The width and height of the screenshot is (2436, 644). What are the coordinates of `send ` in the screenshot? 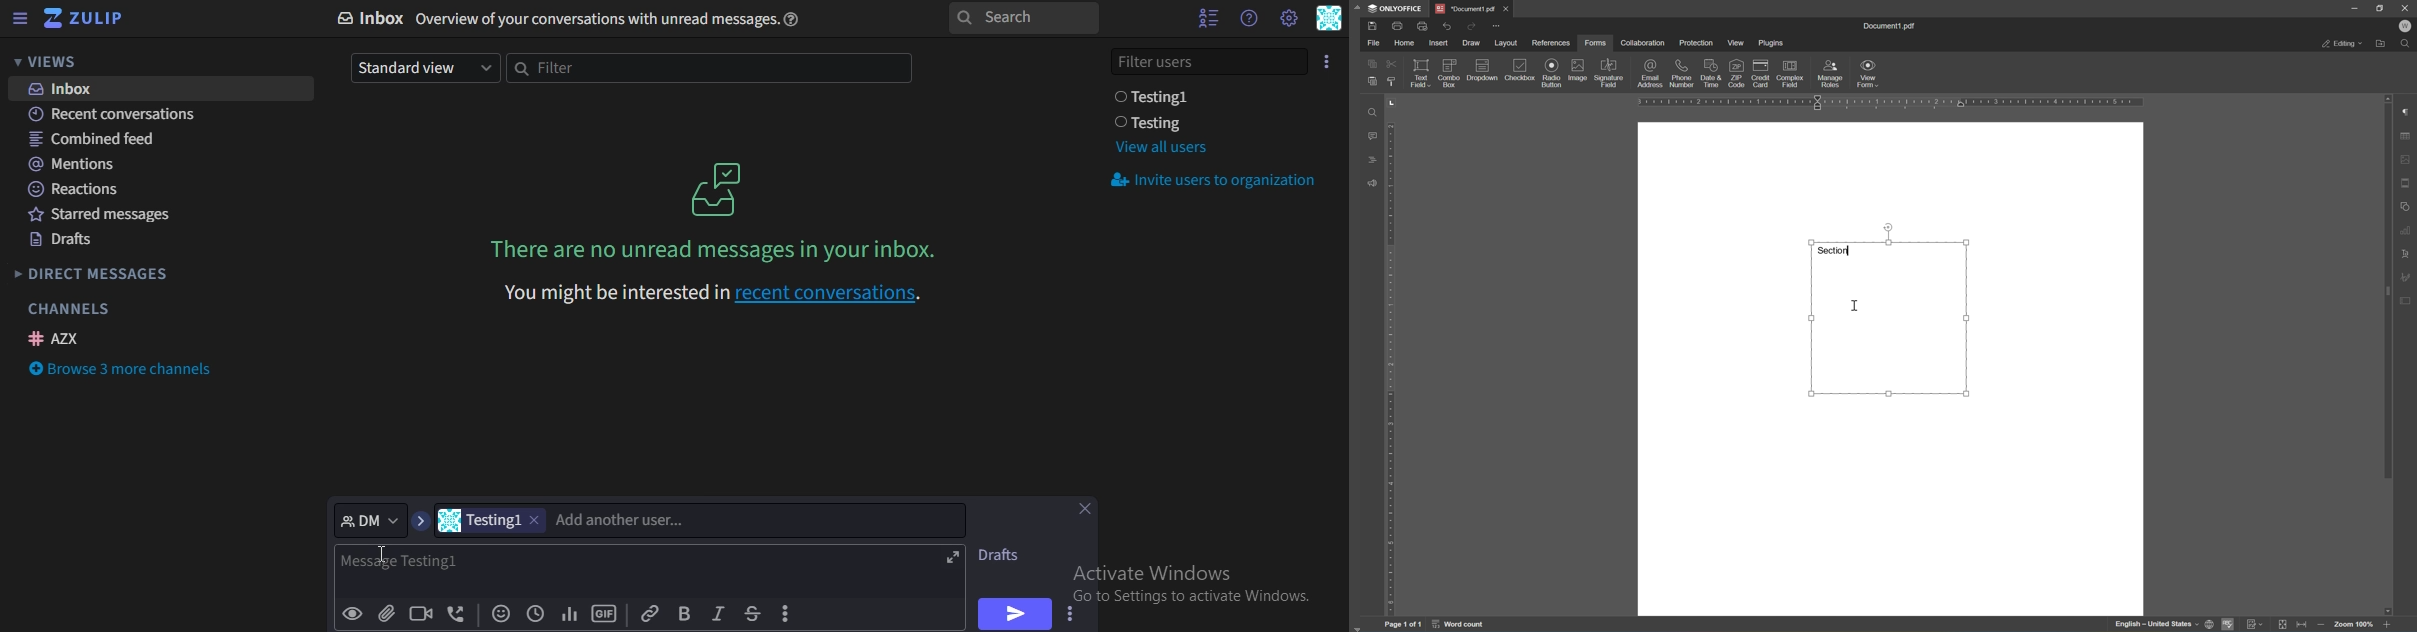 It's located at (1012, 613).